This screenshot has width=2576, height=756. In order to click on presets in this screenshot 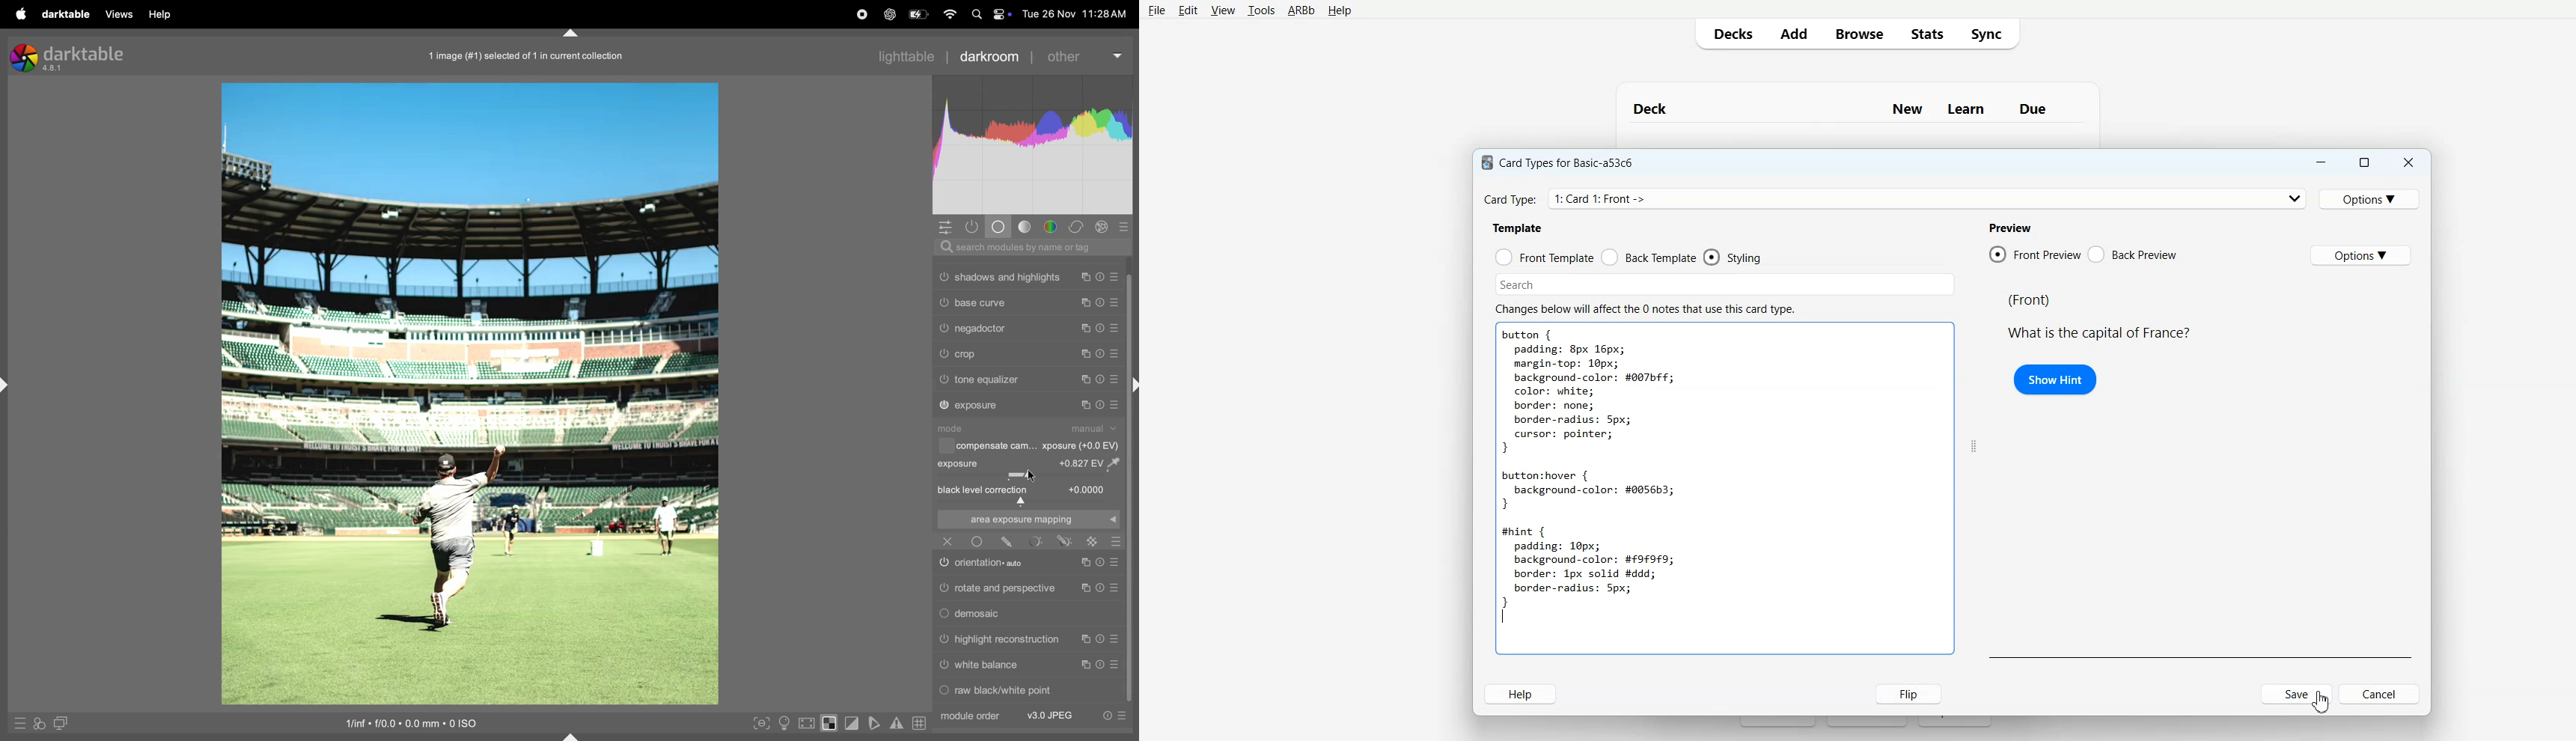, I will do `click(1126, 226)`.